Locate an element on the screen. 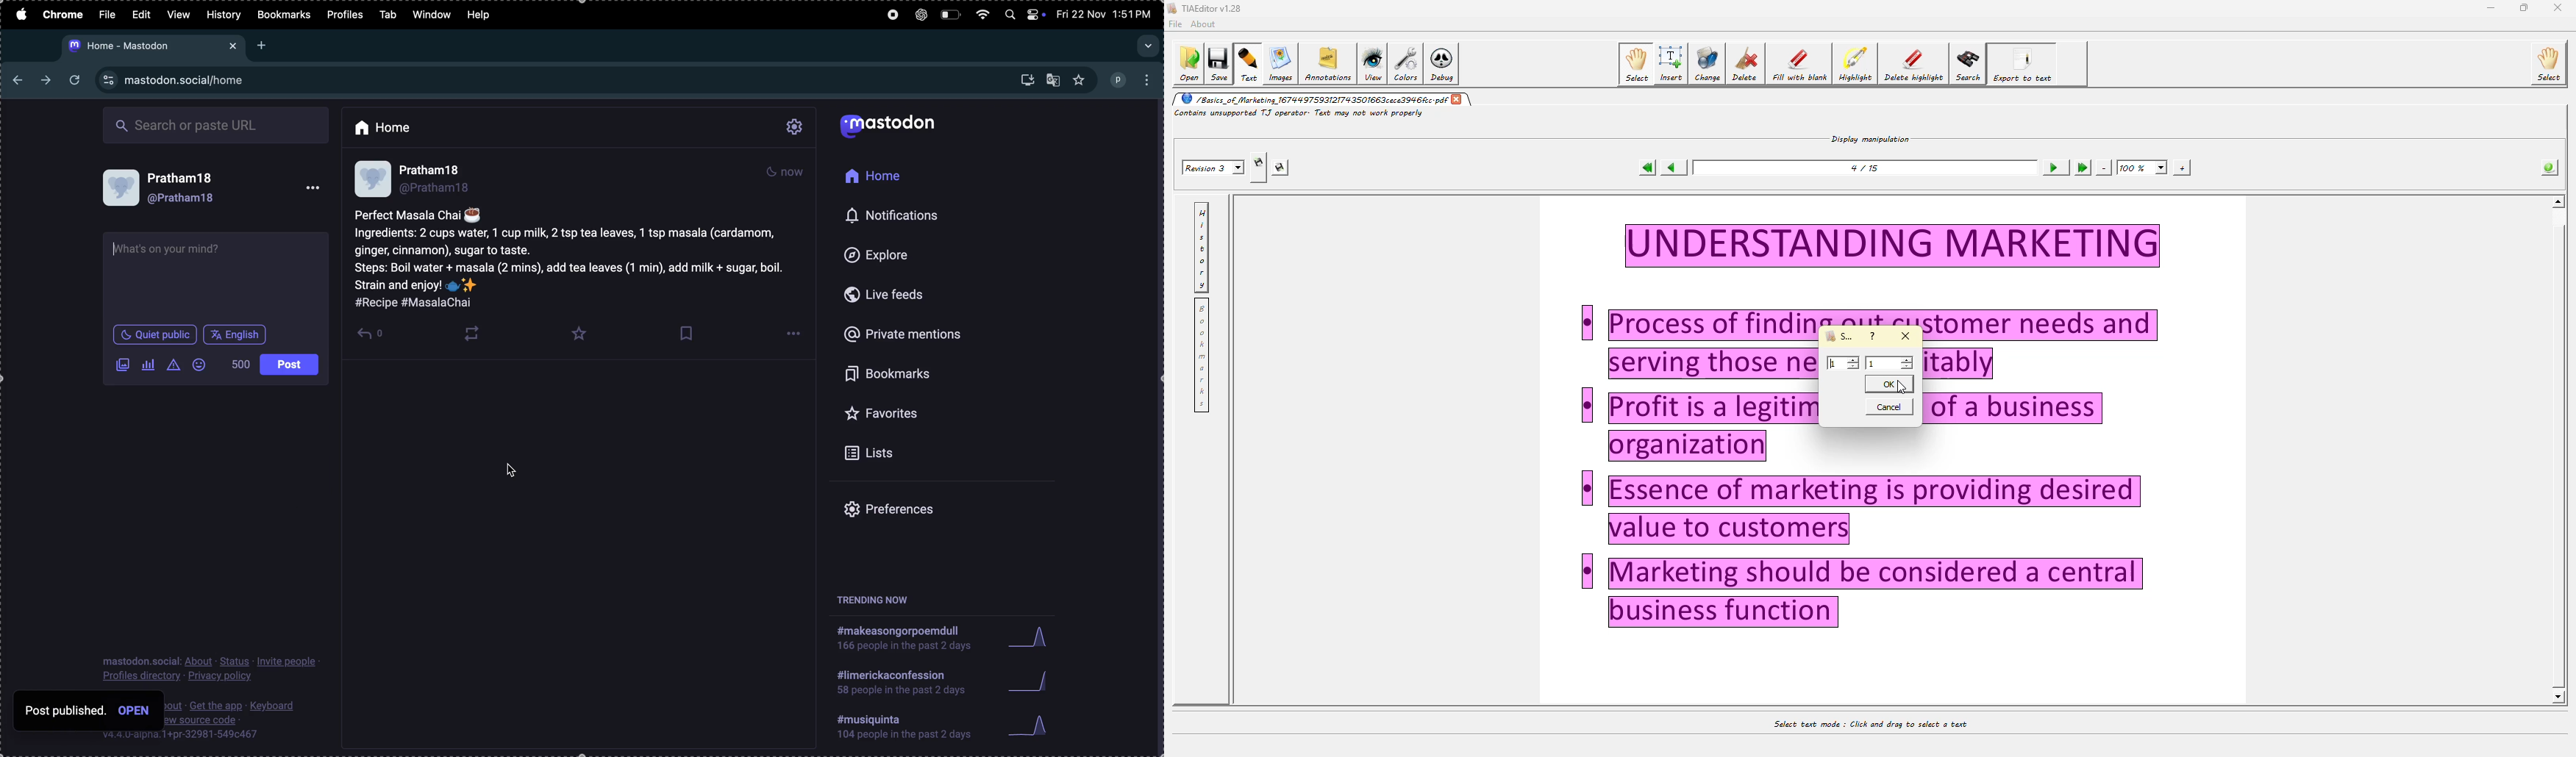 This screenshot has width=2576, height=784. select is located at coordinates (2547, 62).